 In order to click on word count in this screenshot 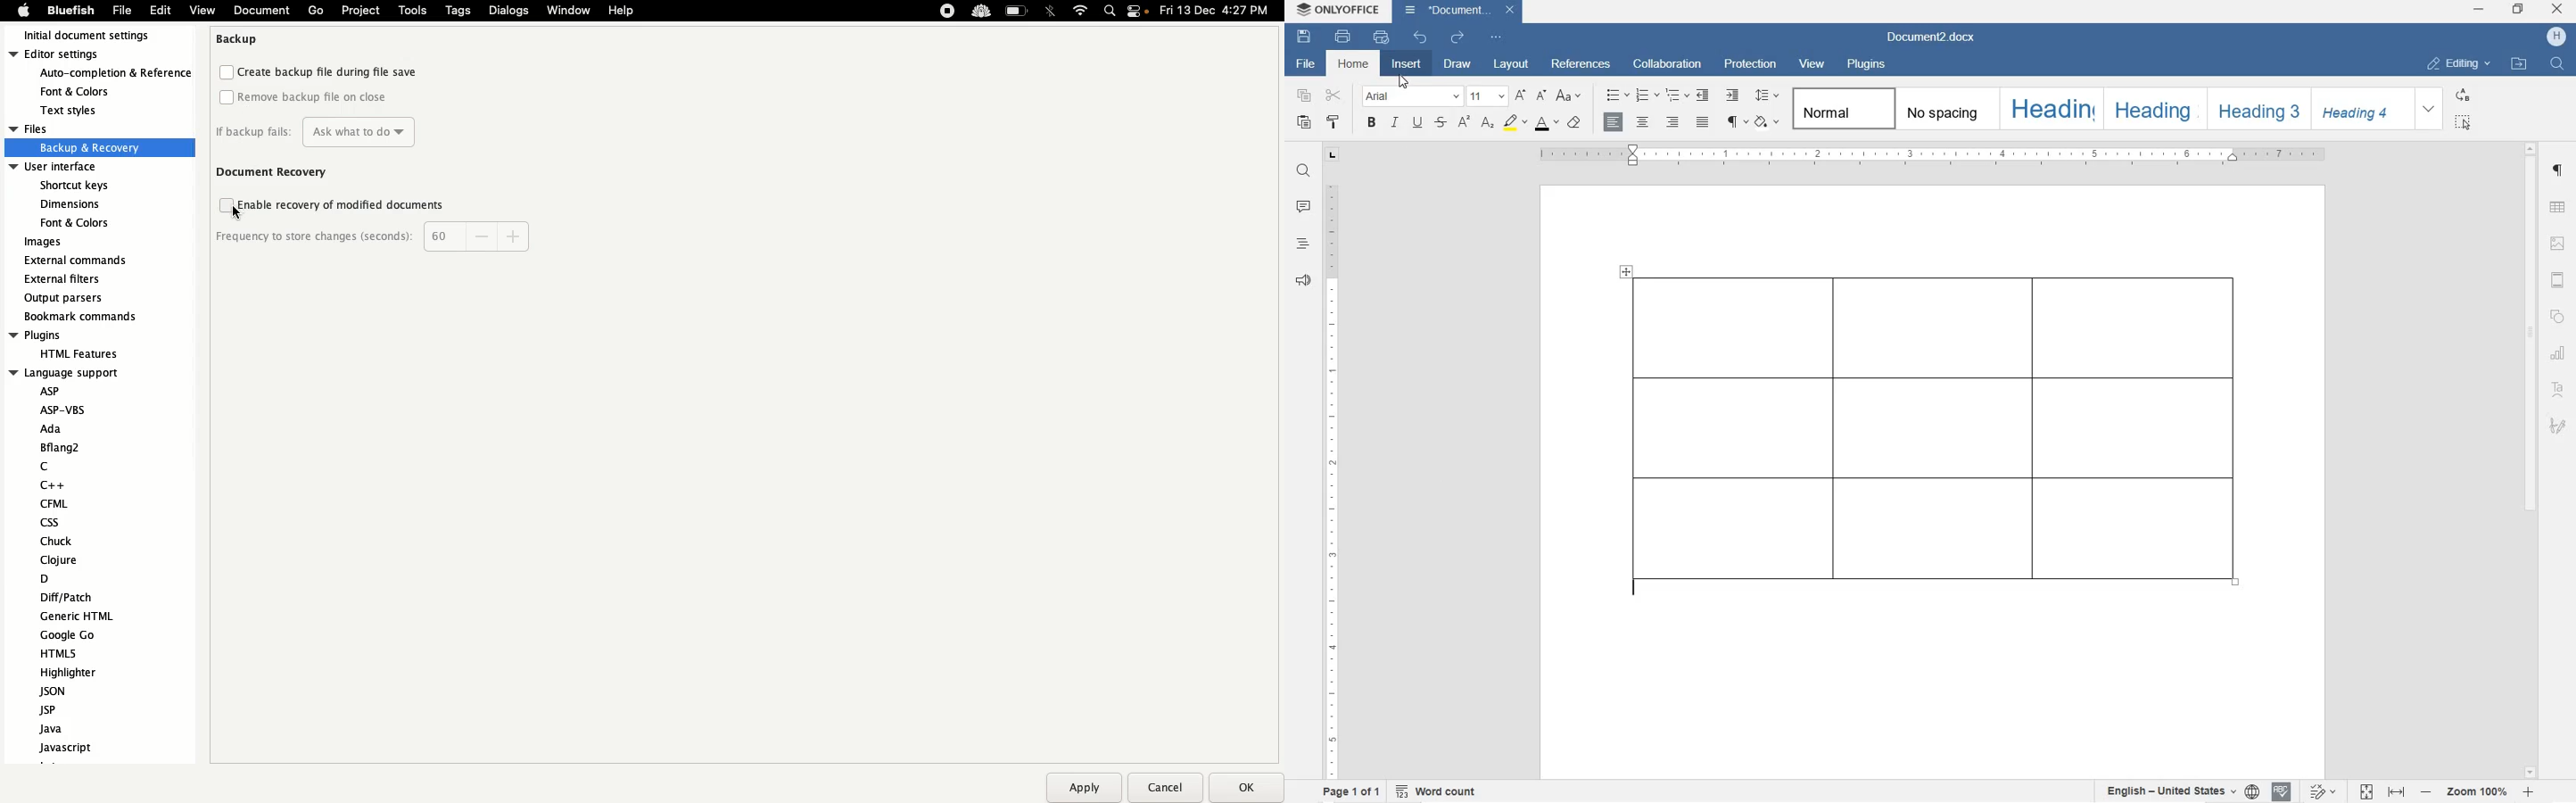, I will do `click(1437, 791)`.